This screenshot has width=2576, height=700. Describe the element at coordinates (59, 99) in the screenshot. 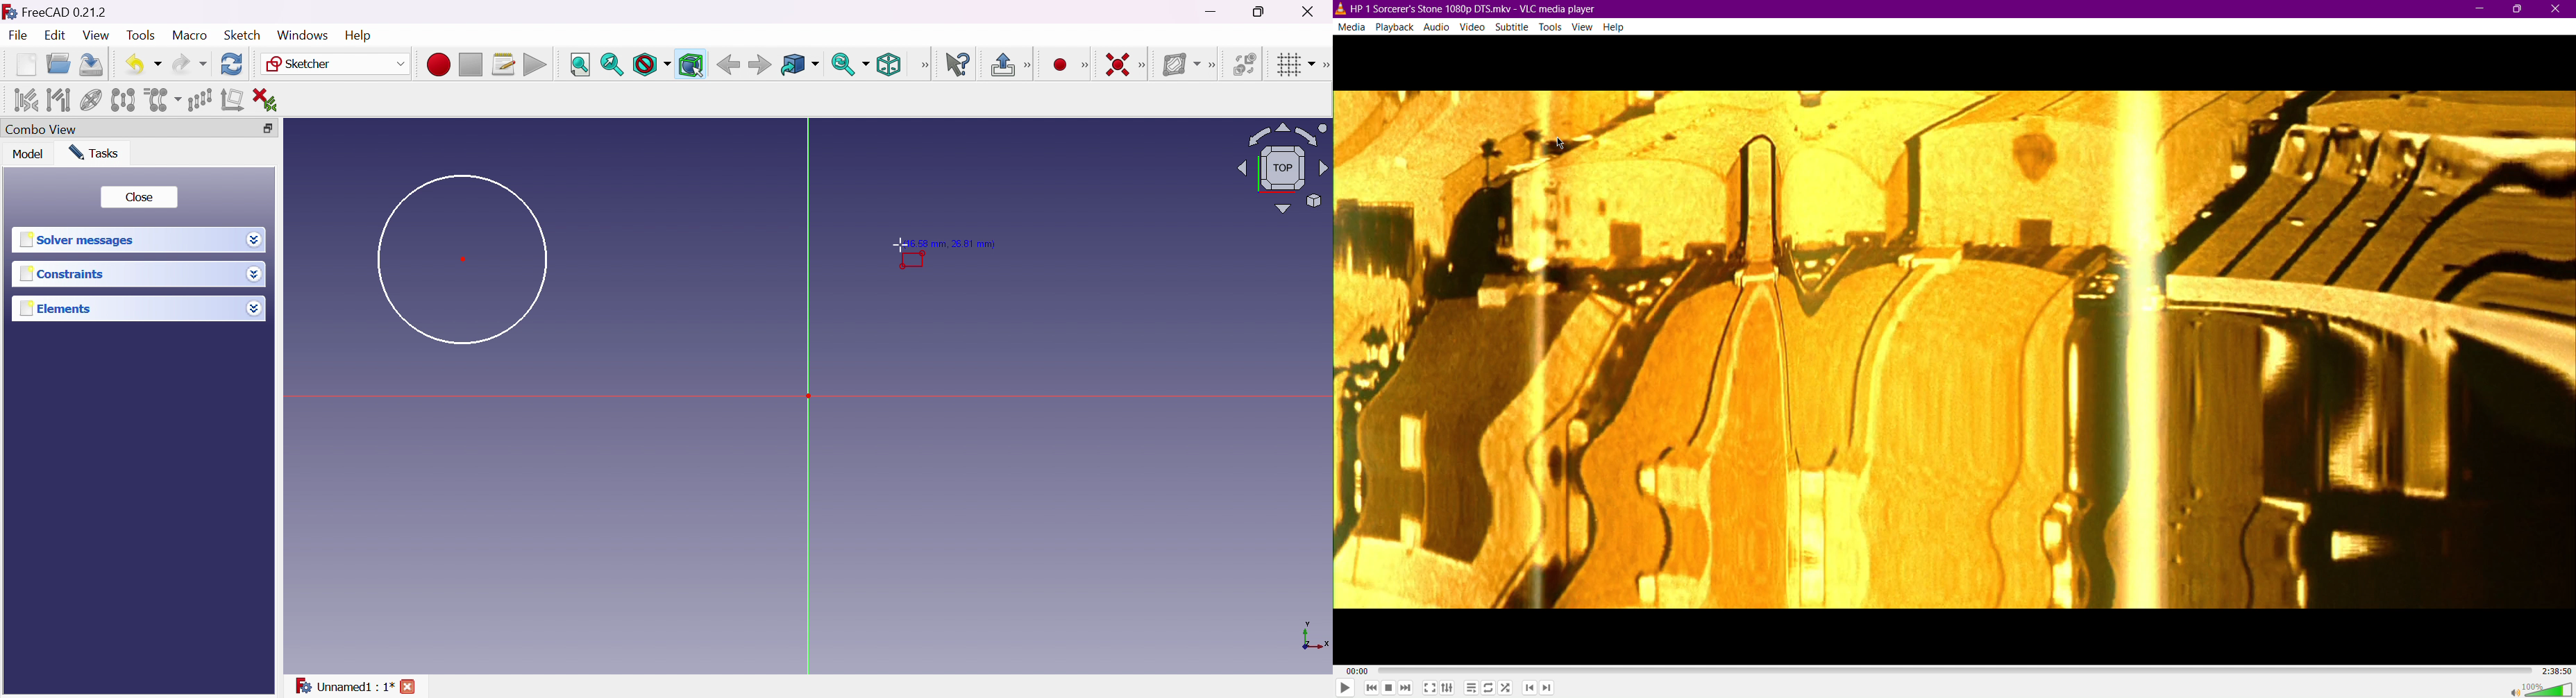

I see `Select associated geometry` at that location.